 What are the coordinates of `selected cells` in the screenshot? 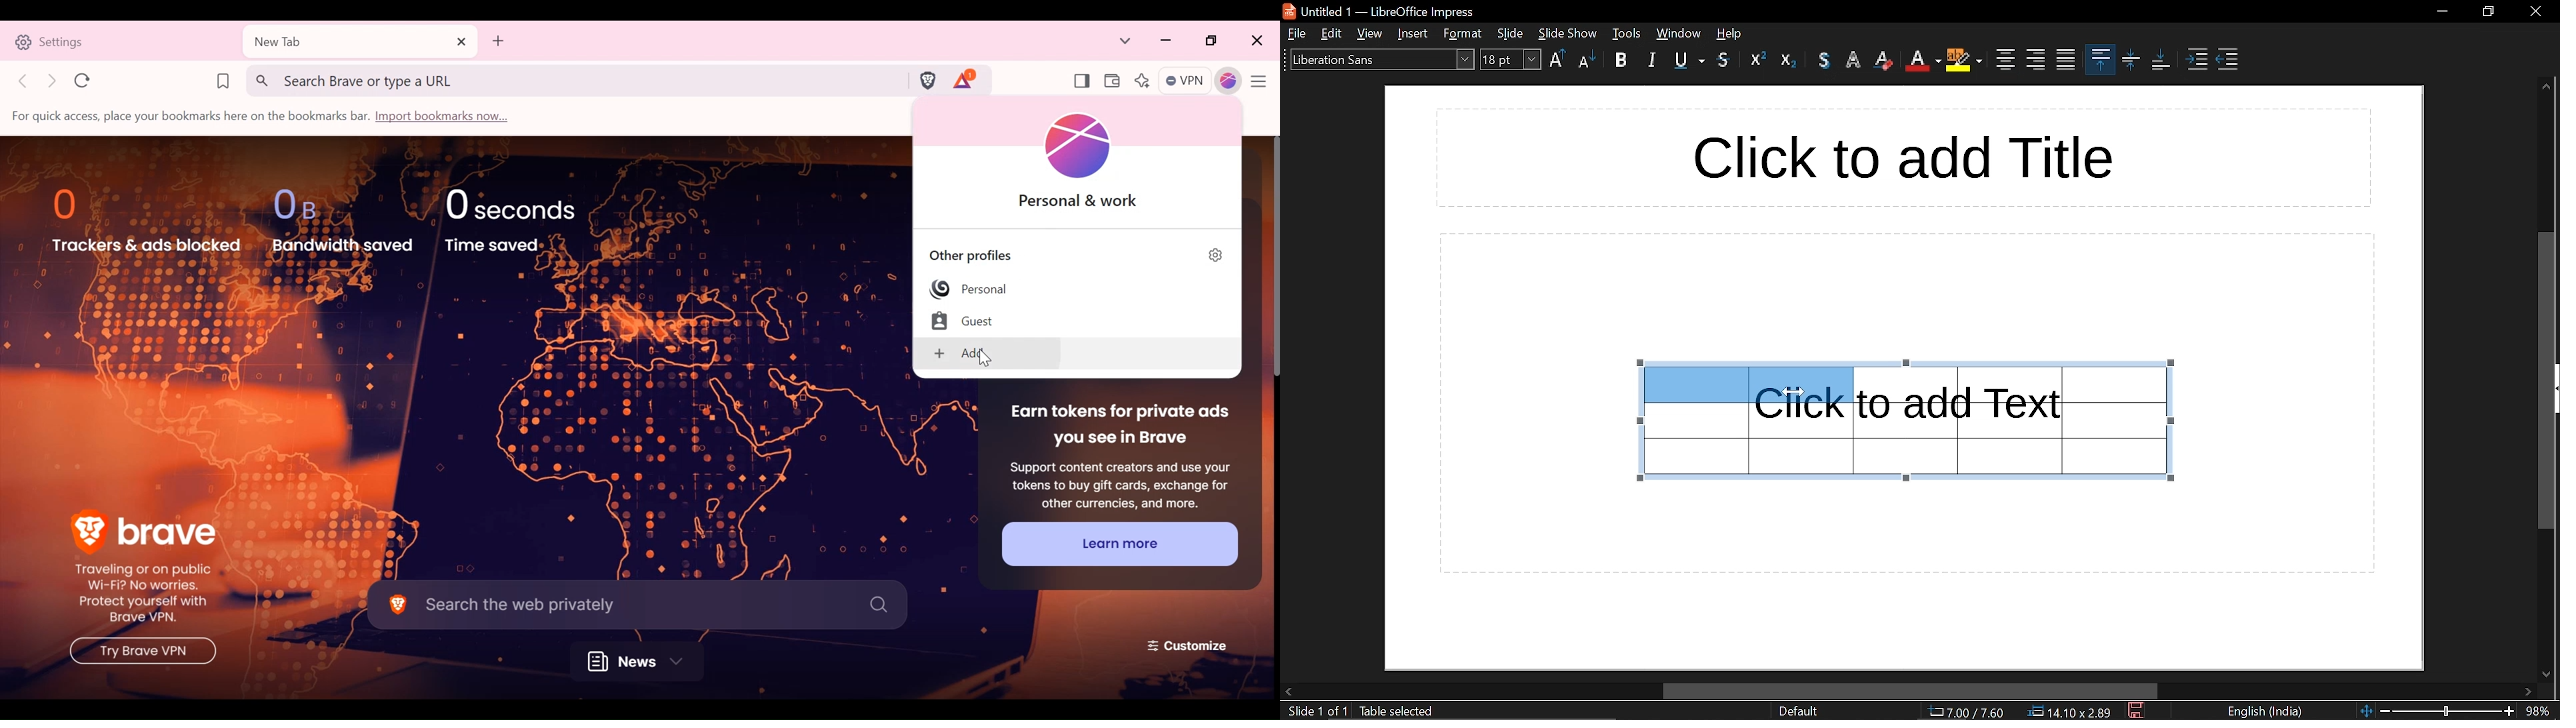 It's located at (1746, 383).